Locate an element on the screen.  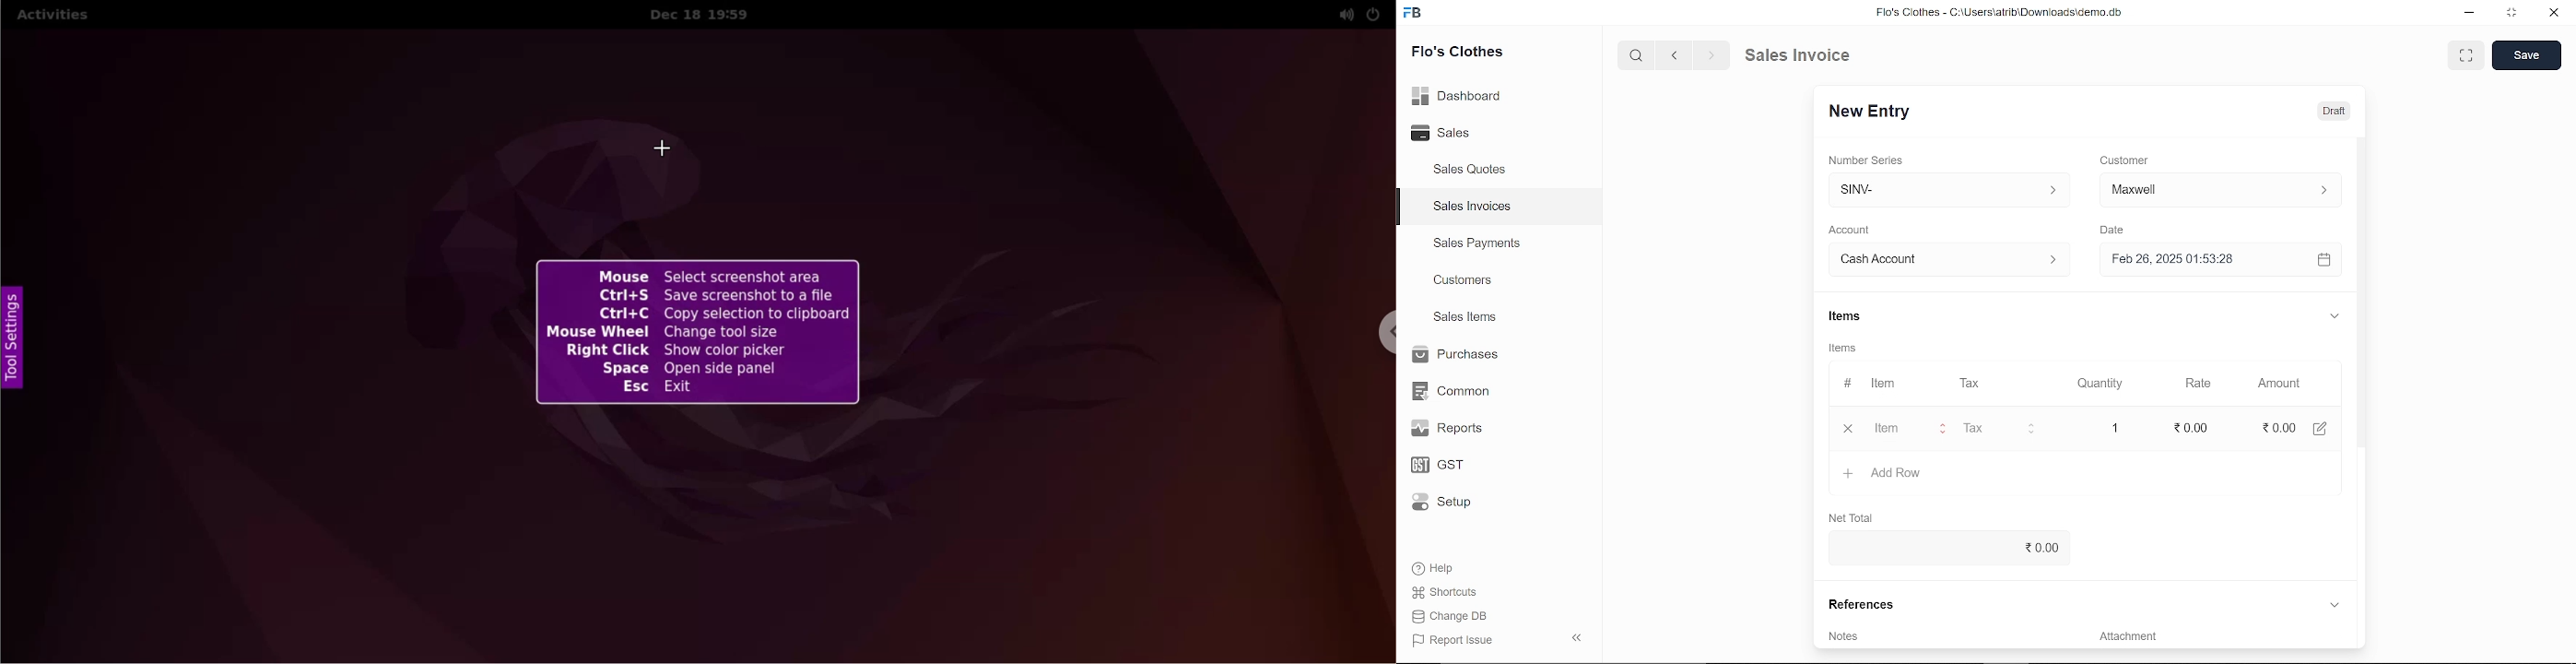
Help is located at coordinates (1445, 568).